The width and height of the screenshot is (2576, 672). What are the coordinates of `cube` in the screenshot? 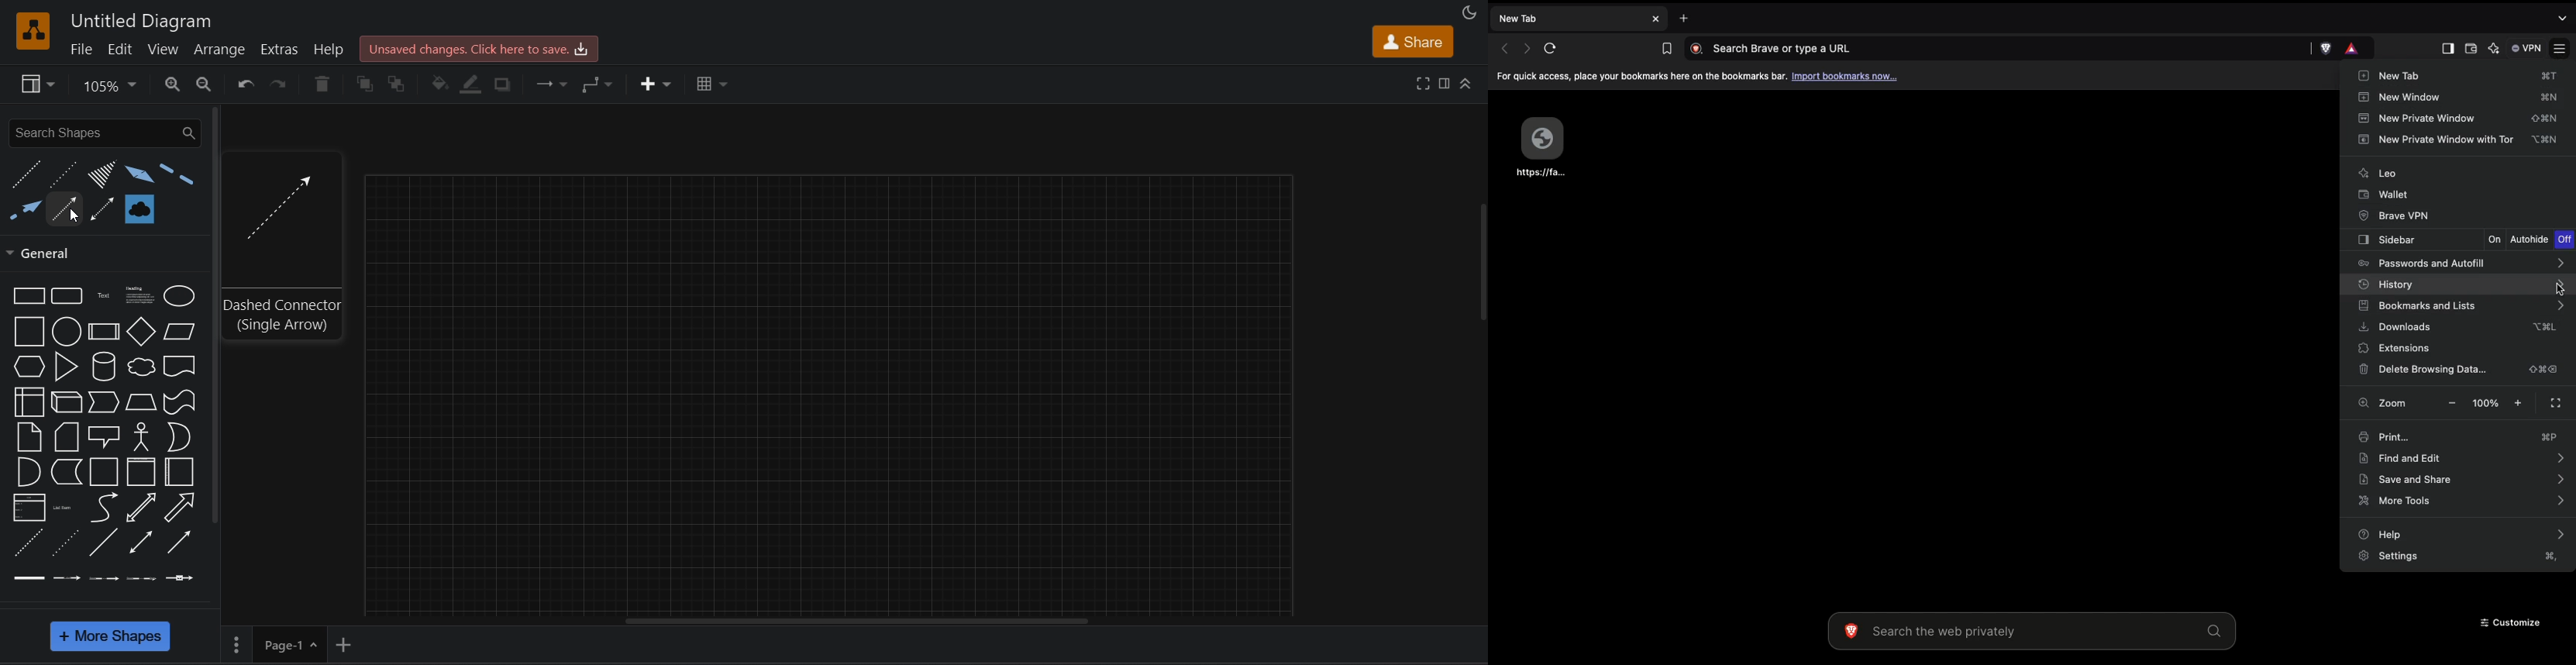 It's located at (67, 401).